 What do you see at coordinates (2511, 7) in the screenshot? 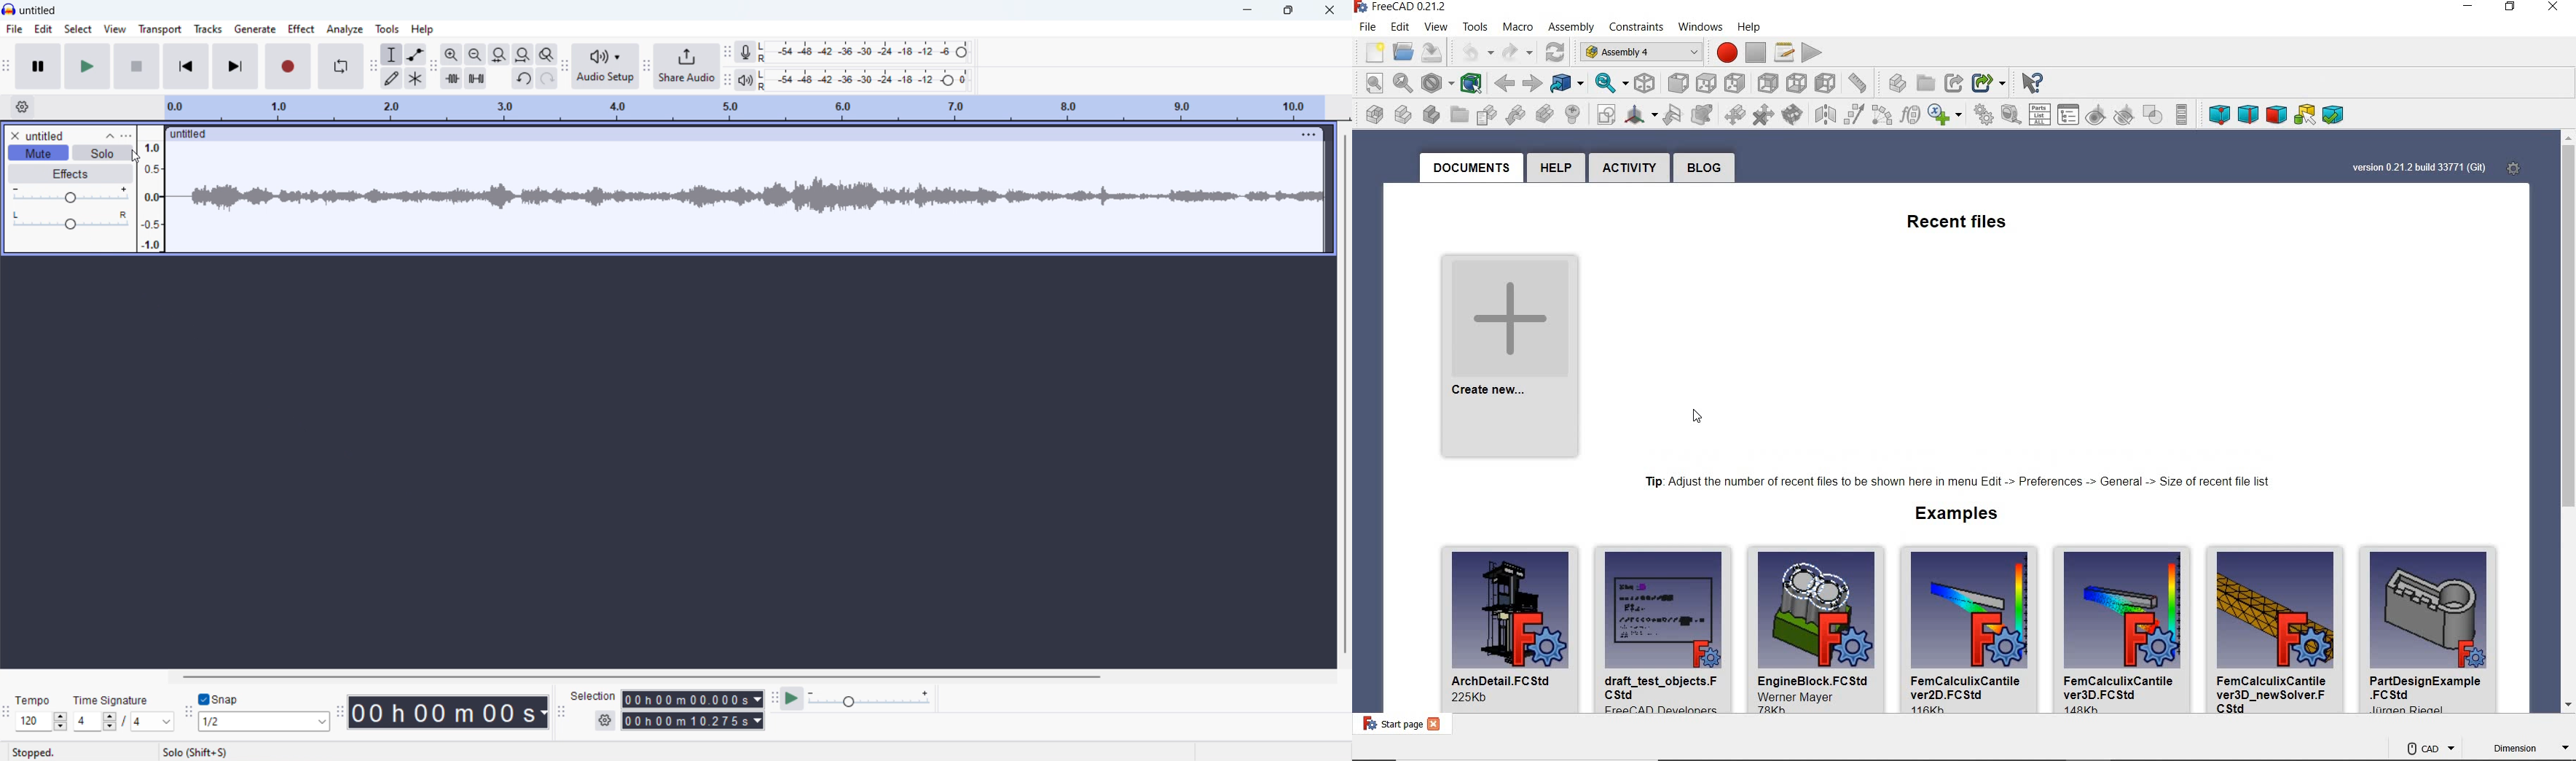
I see `restore down` at bounding box center [2511, 7].